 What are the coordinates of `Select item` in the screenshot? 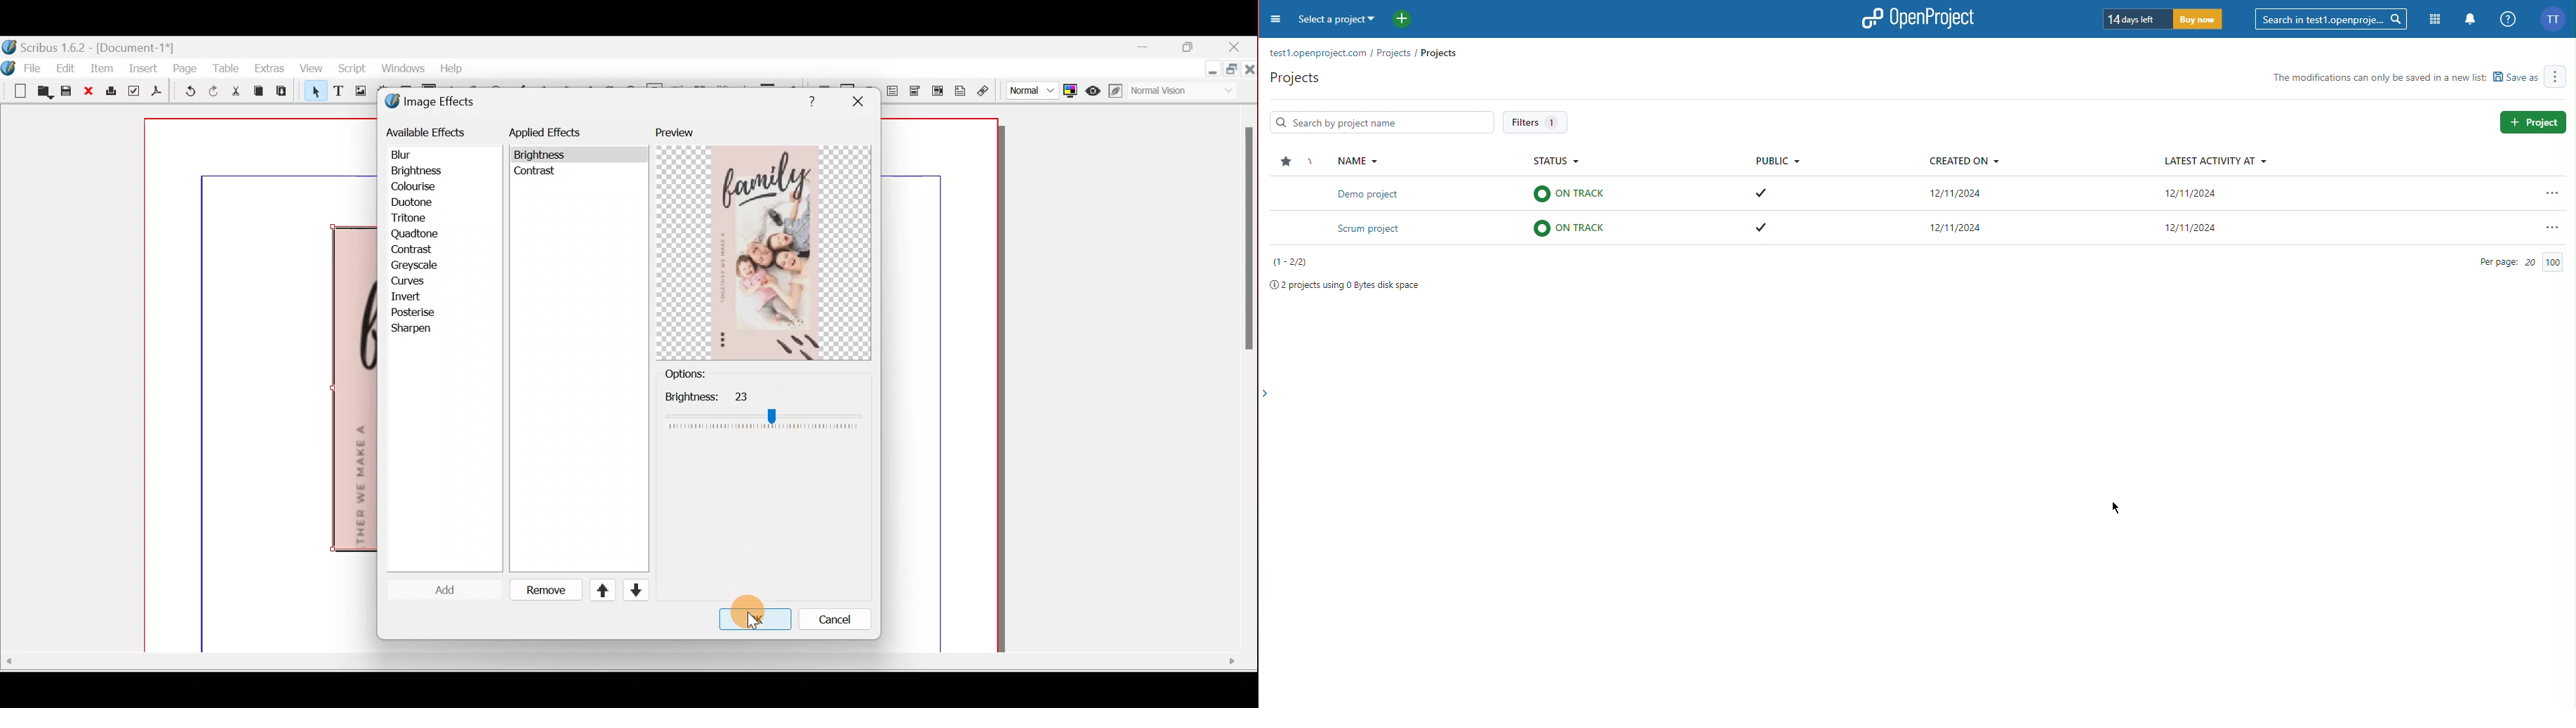 It's located at (312, 93).